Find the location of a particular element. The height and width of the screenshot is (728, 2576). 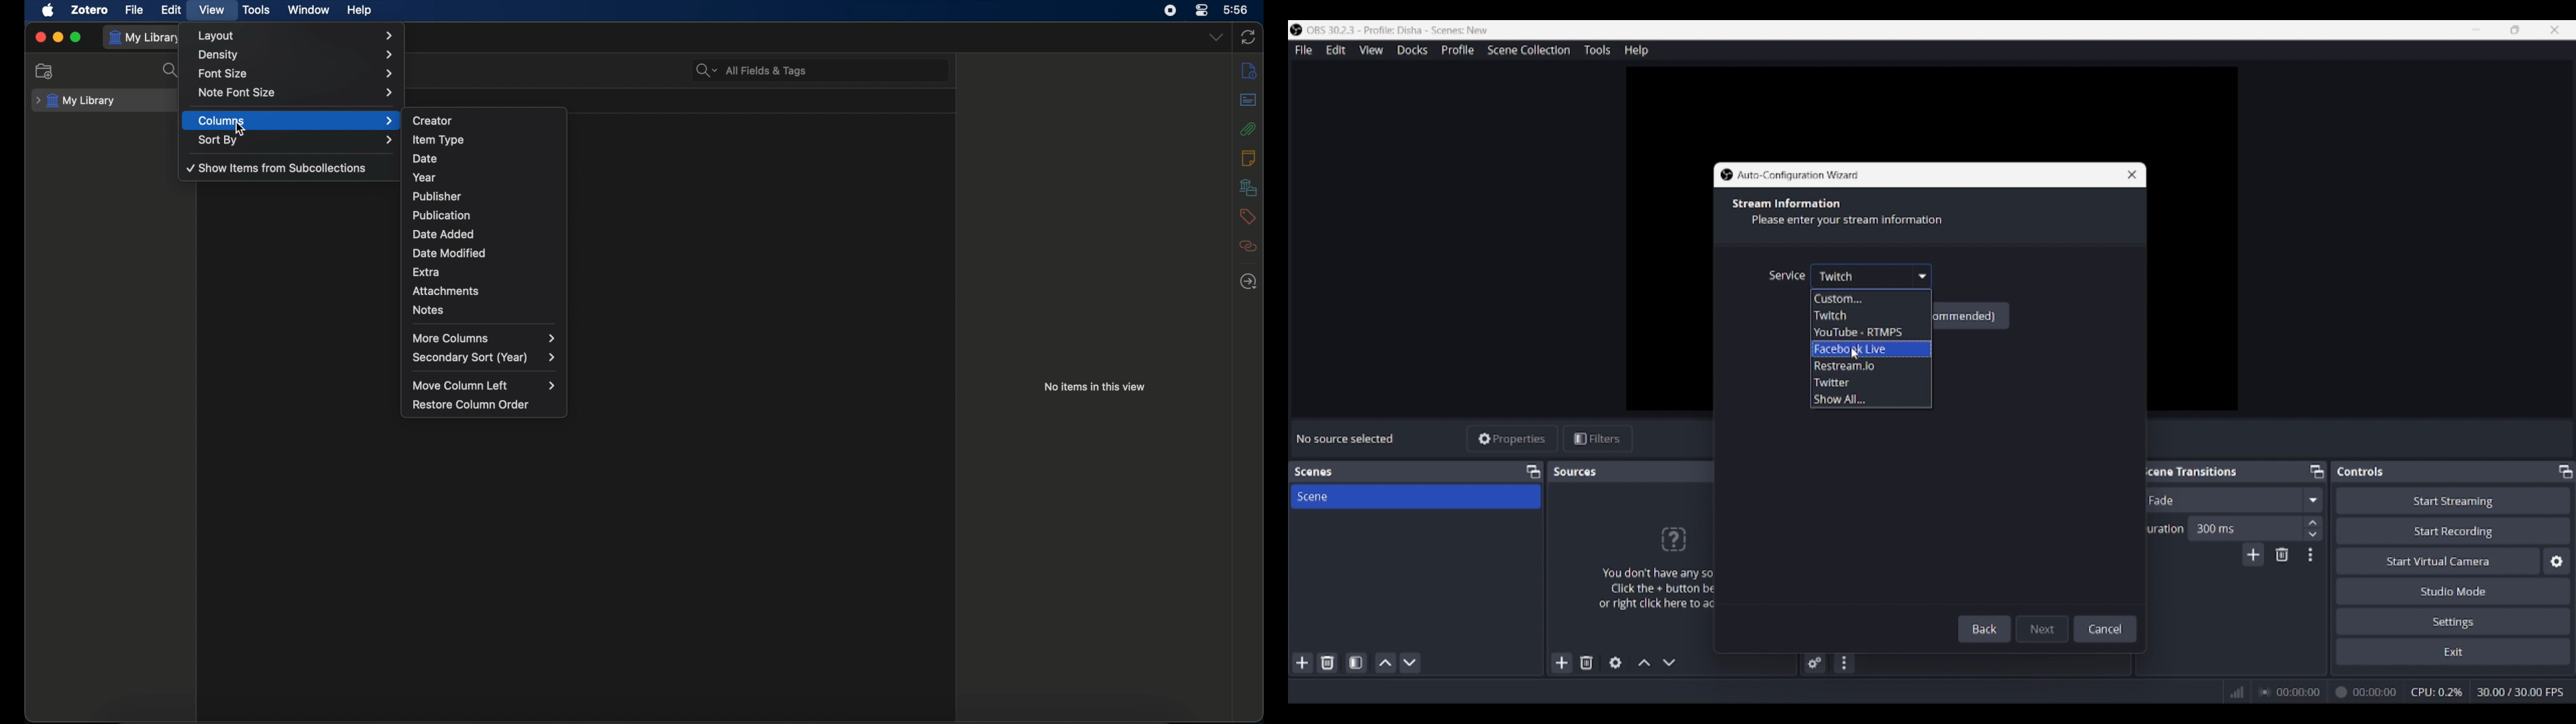

show items from subcollections is located at coordinates (276, 169).